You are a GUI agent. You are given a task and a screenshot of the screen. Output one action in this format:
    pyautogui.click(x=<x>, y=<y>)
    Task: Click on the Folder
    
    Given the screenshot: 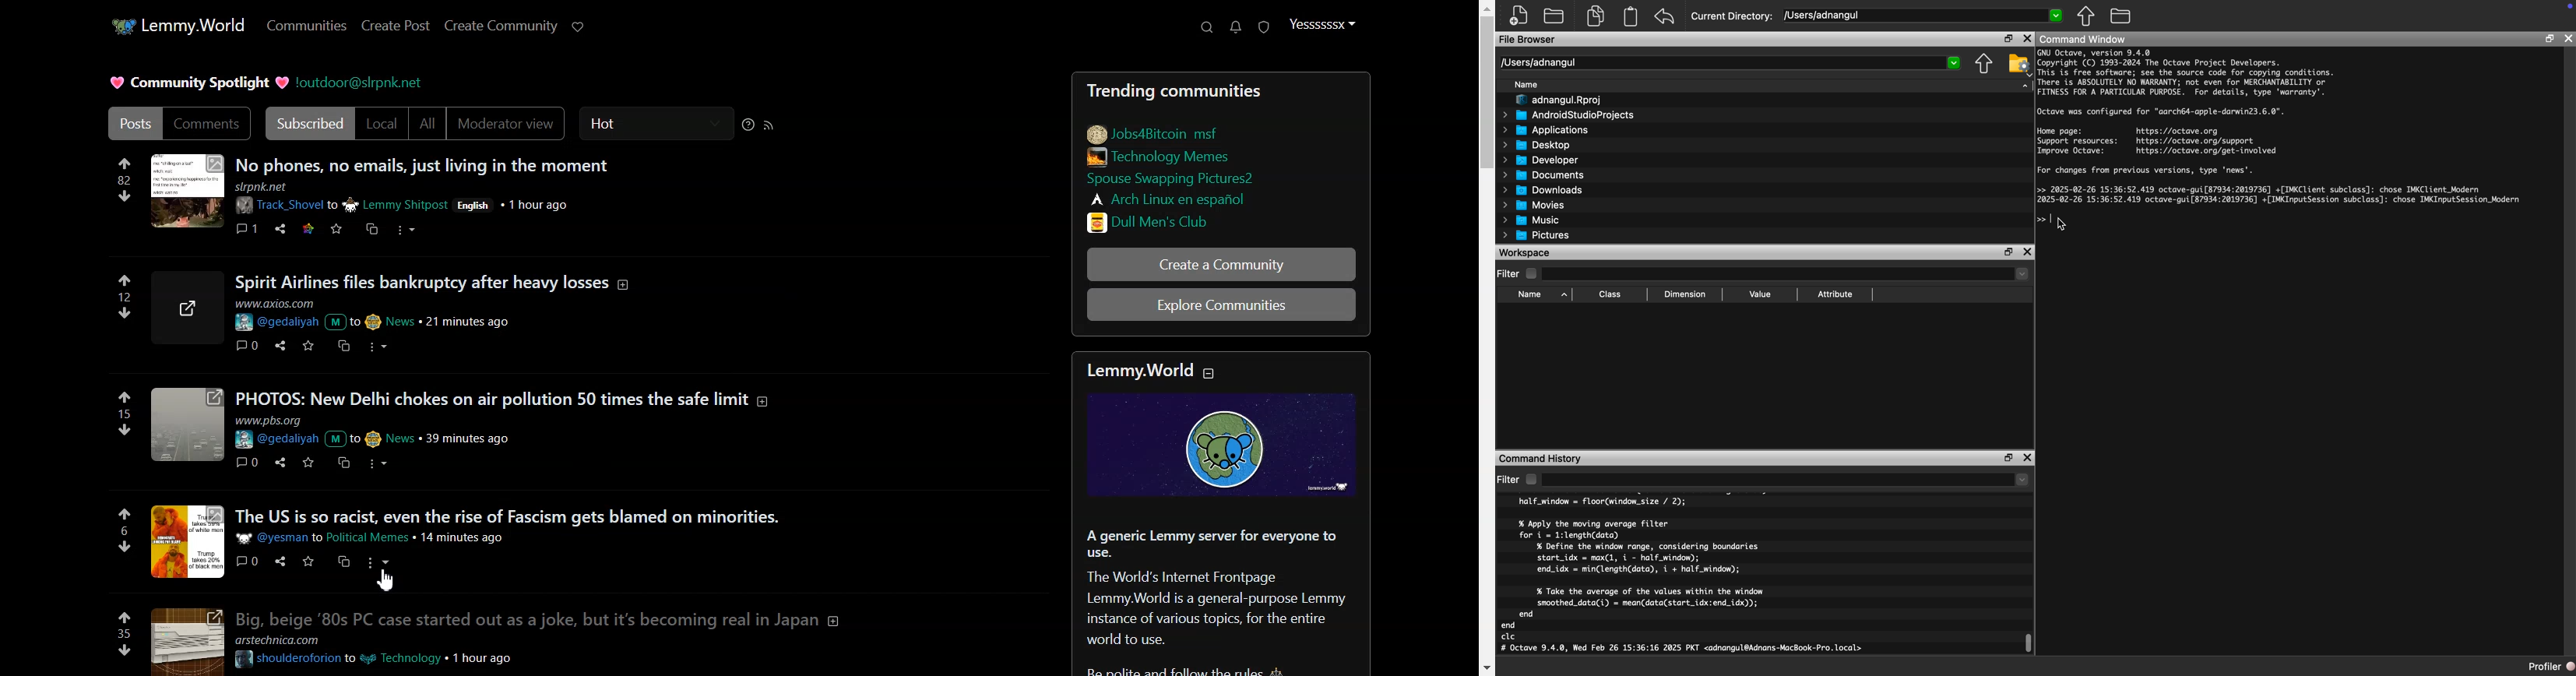 What is the action you would take?
    pyautogui.click(x=2121, y=15)
    